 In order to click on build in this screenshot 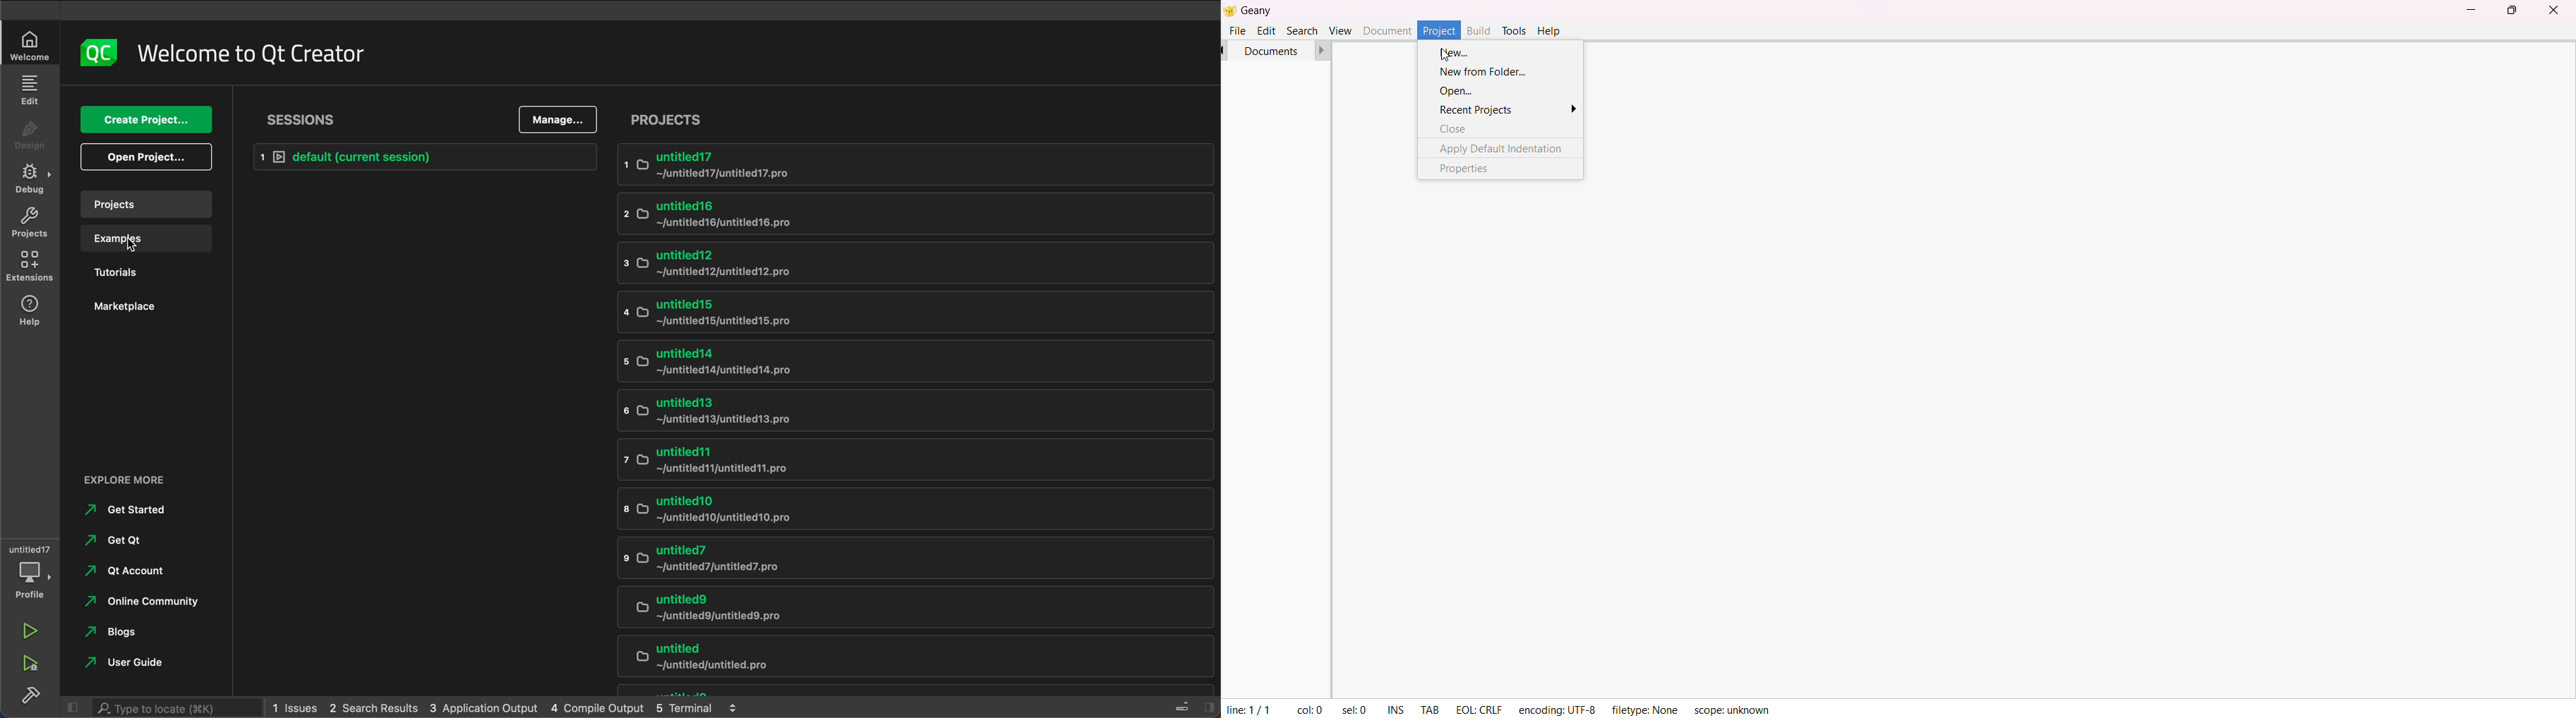, I will do `click(33, 693)`.